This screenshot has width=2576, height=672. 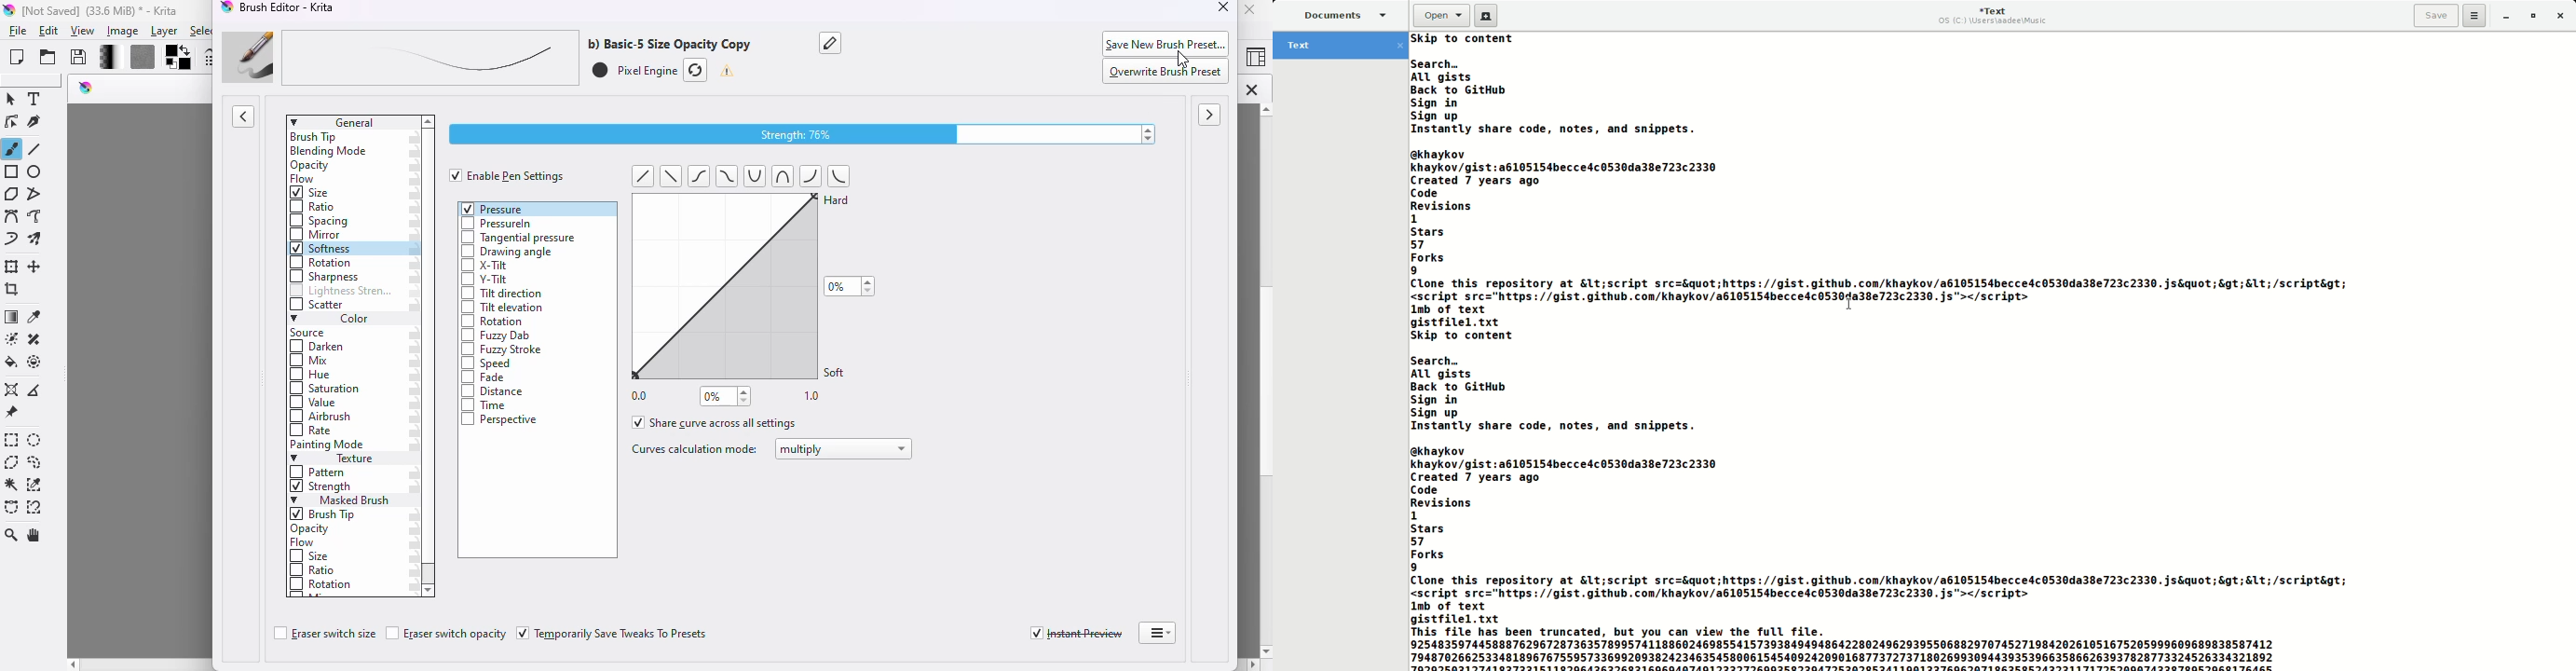 What do you see at coordinates (1210, 116) in the screenshot?
I see `toggle showing scratchpad` at bounding box center [1210, 116].